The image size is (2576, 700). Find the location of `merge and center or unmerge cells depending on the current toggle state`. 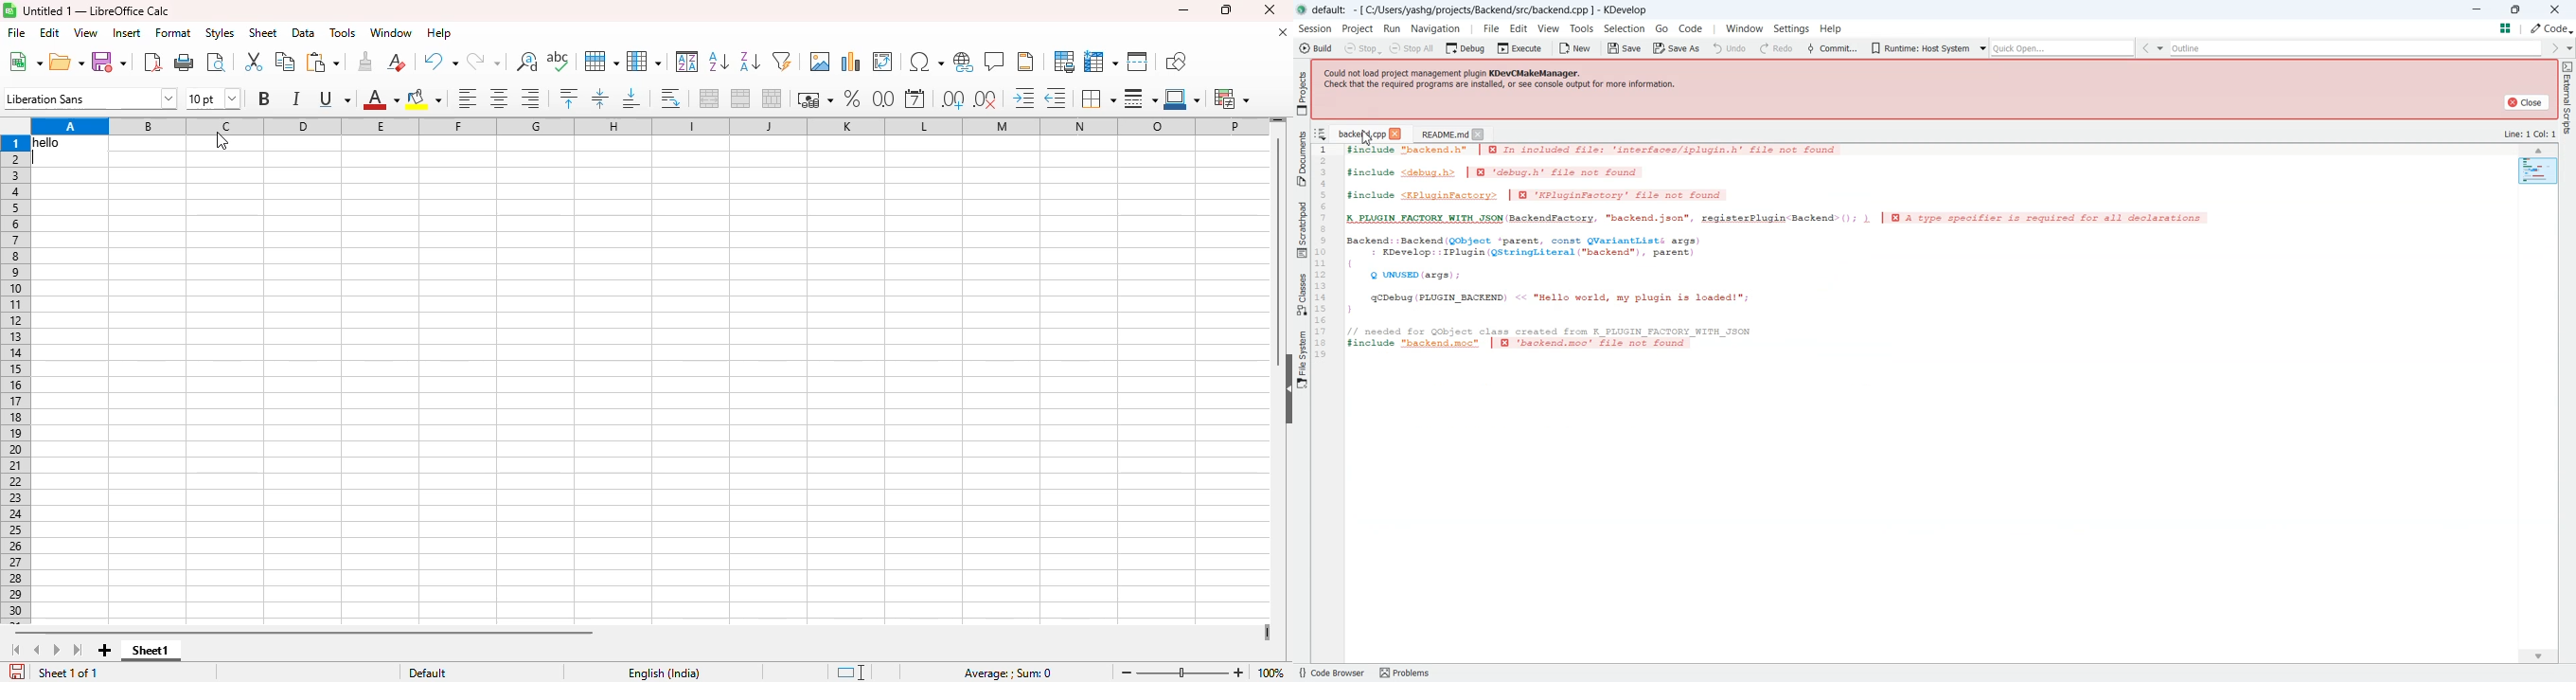

merge and center or unmerge cells depending on the current toggle state is located at coordinates (710, 98).